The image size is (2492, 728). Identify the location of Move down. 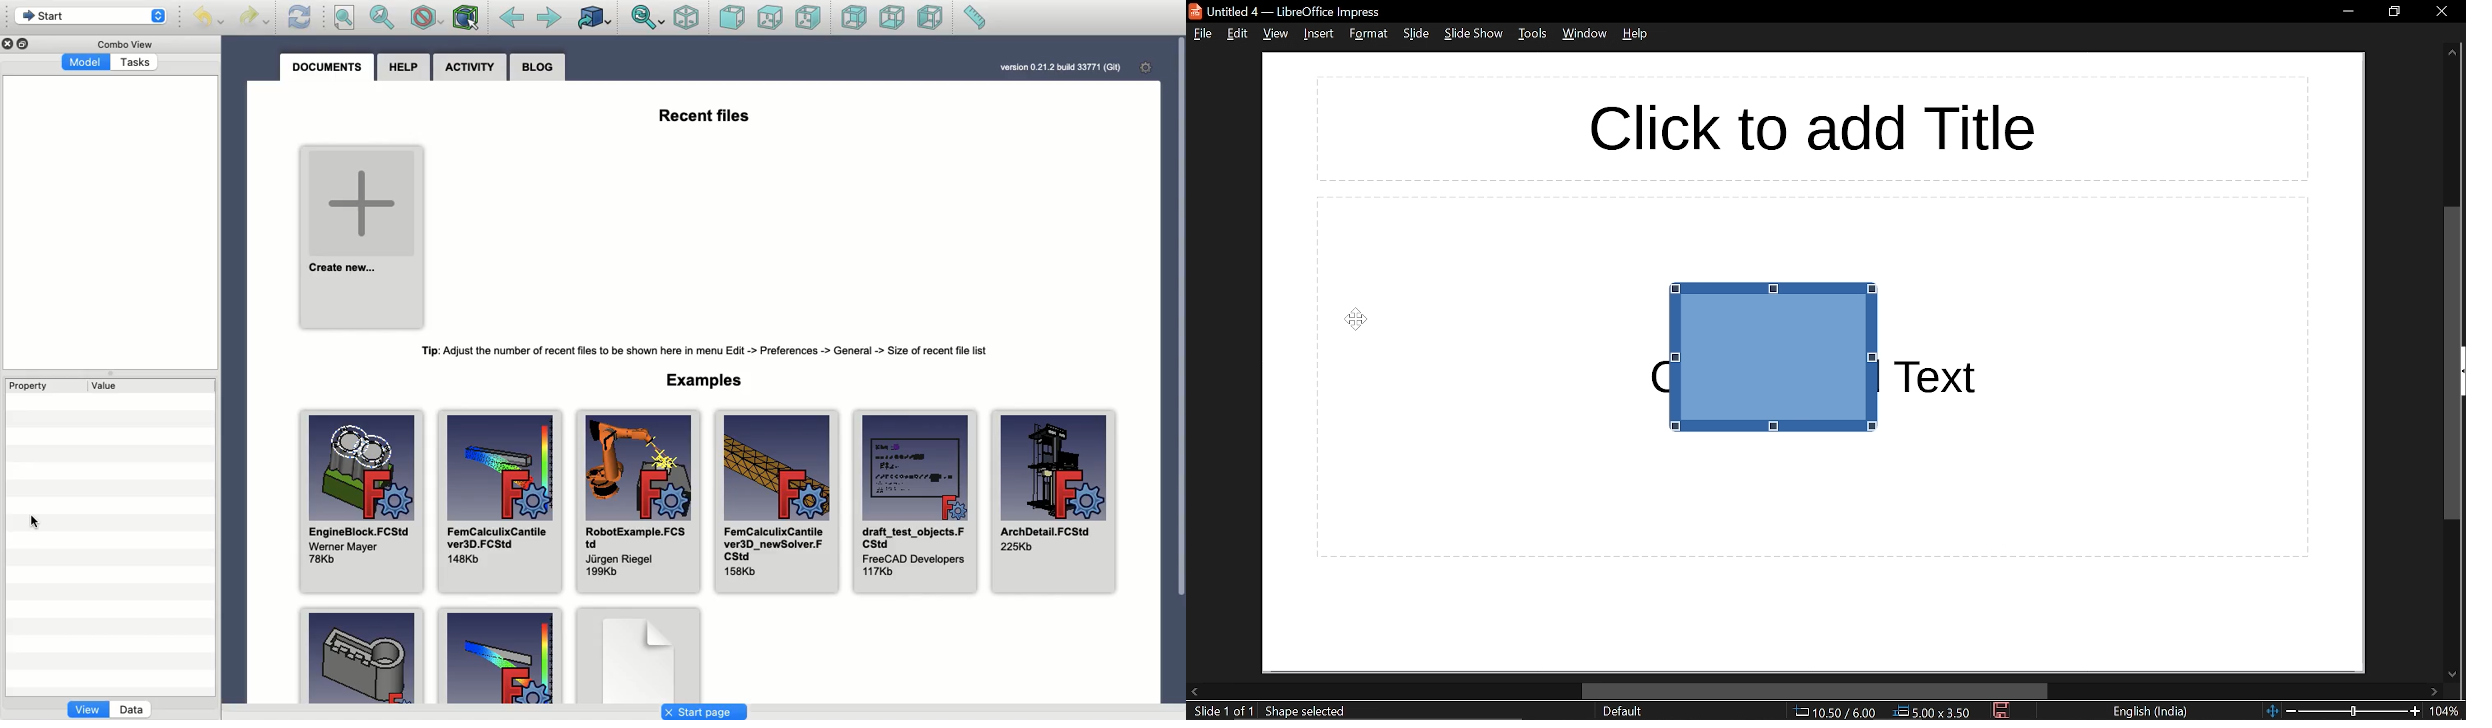
(2452, 672).